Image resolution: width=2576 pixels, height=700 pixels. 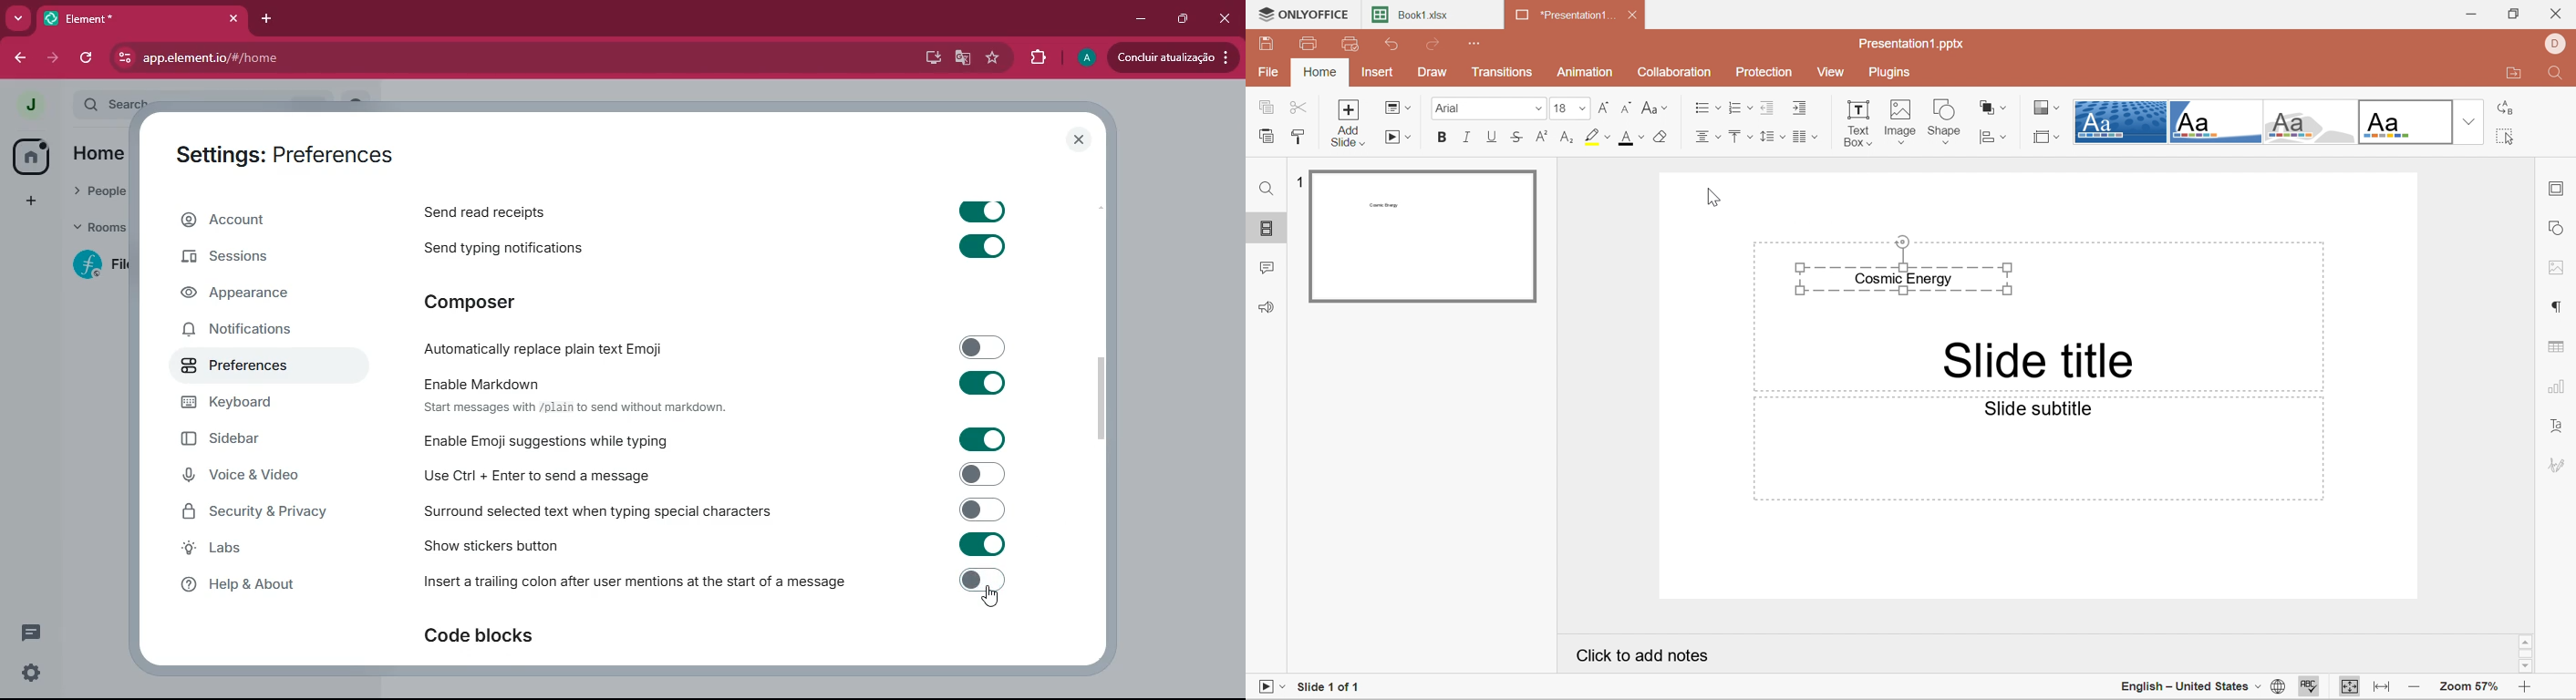 I want to click on Use Cul + Enter to send a message, so click(x=711, y=475).